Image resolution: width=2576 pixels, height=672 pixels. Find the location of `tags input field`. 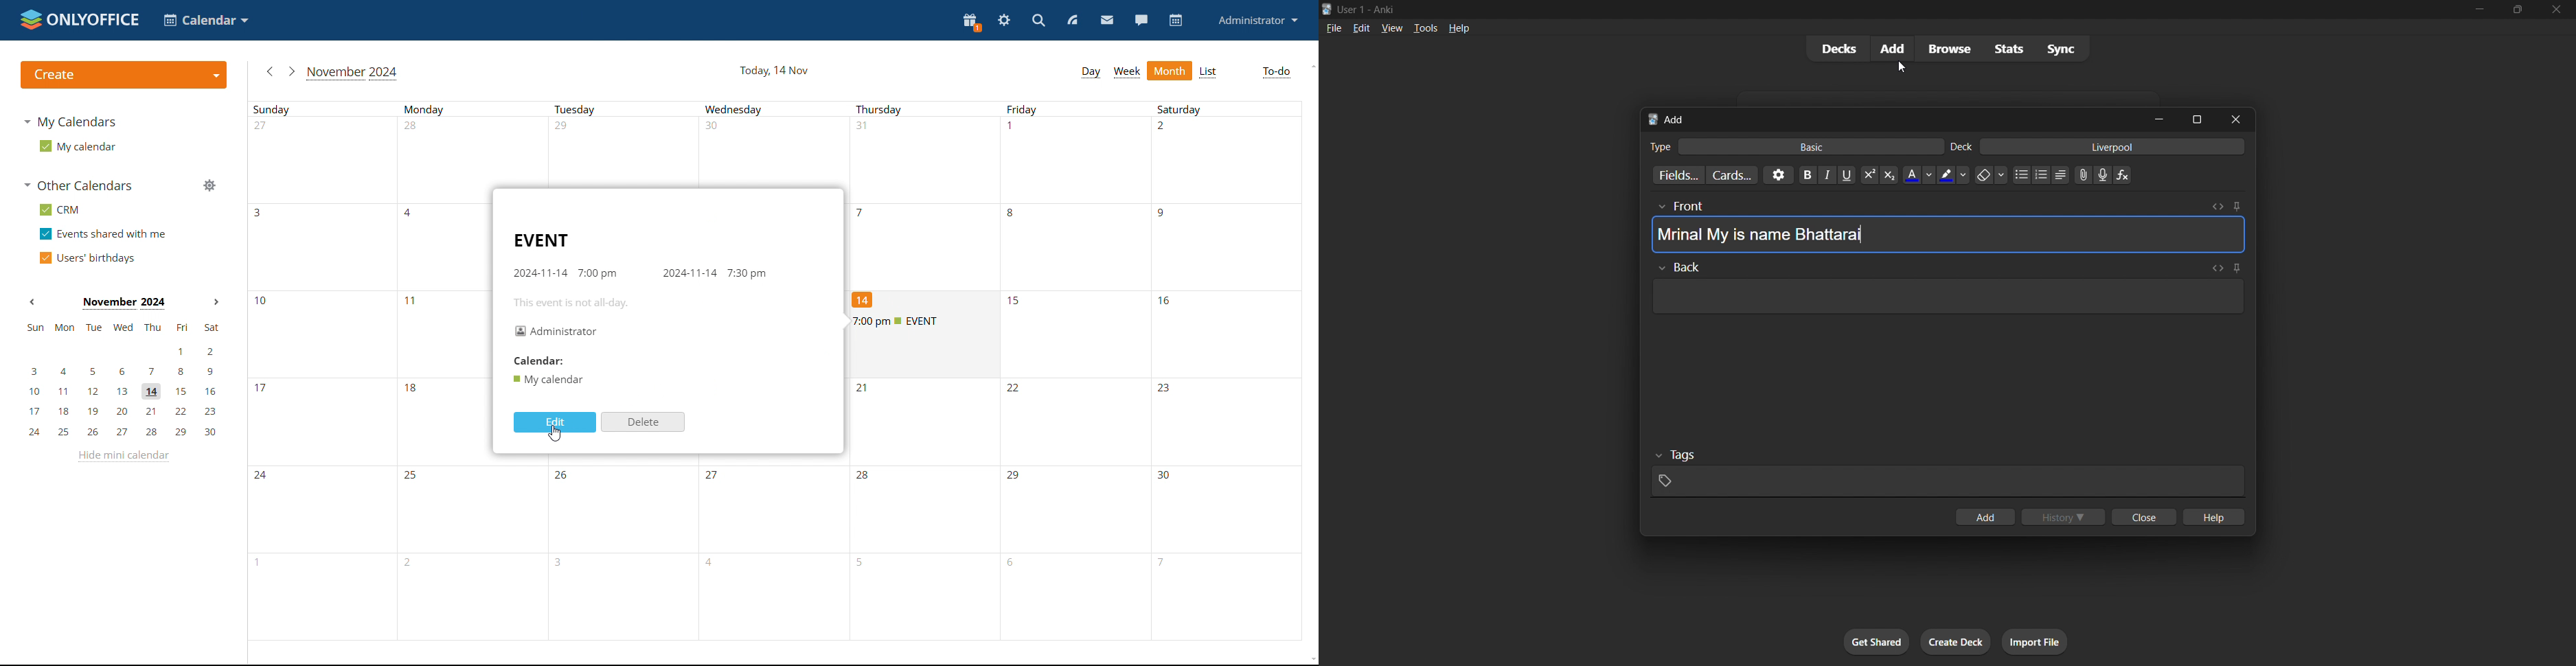

tags input field is located at coordinates (1950, 473).